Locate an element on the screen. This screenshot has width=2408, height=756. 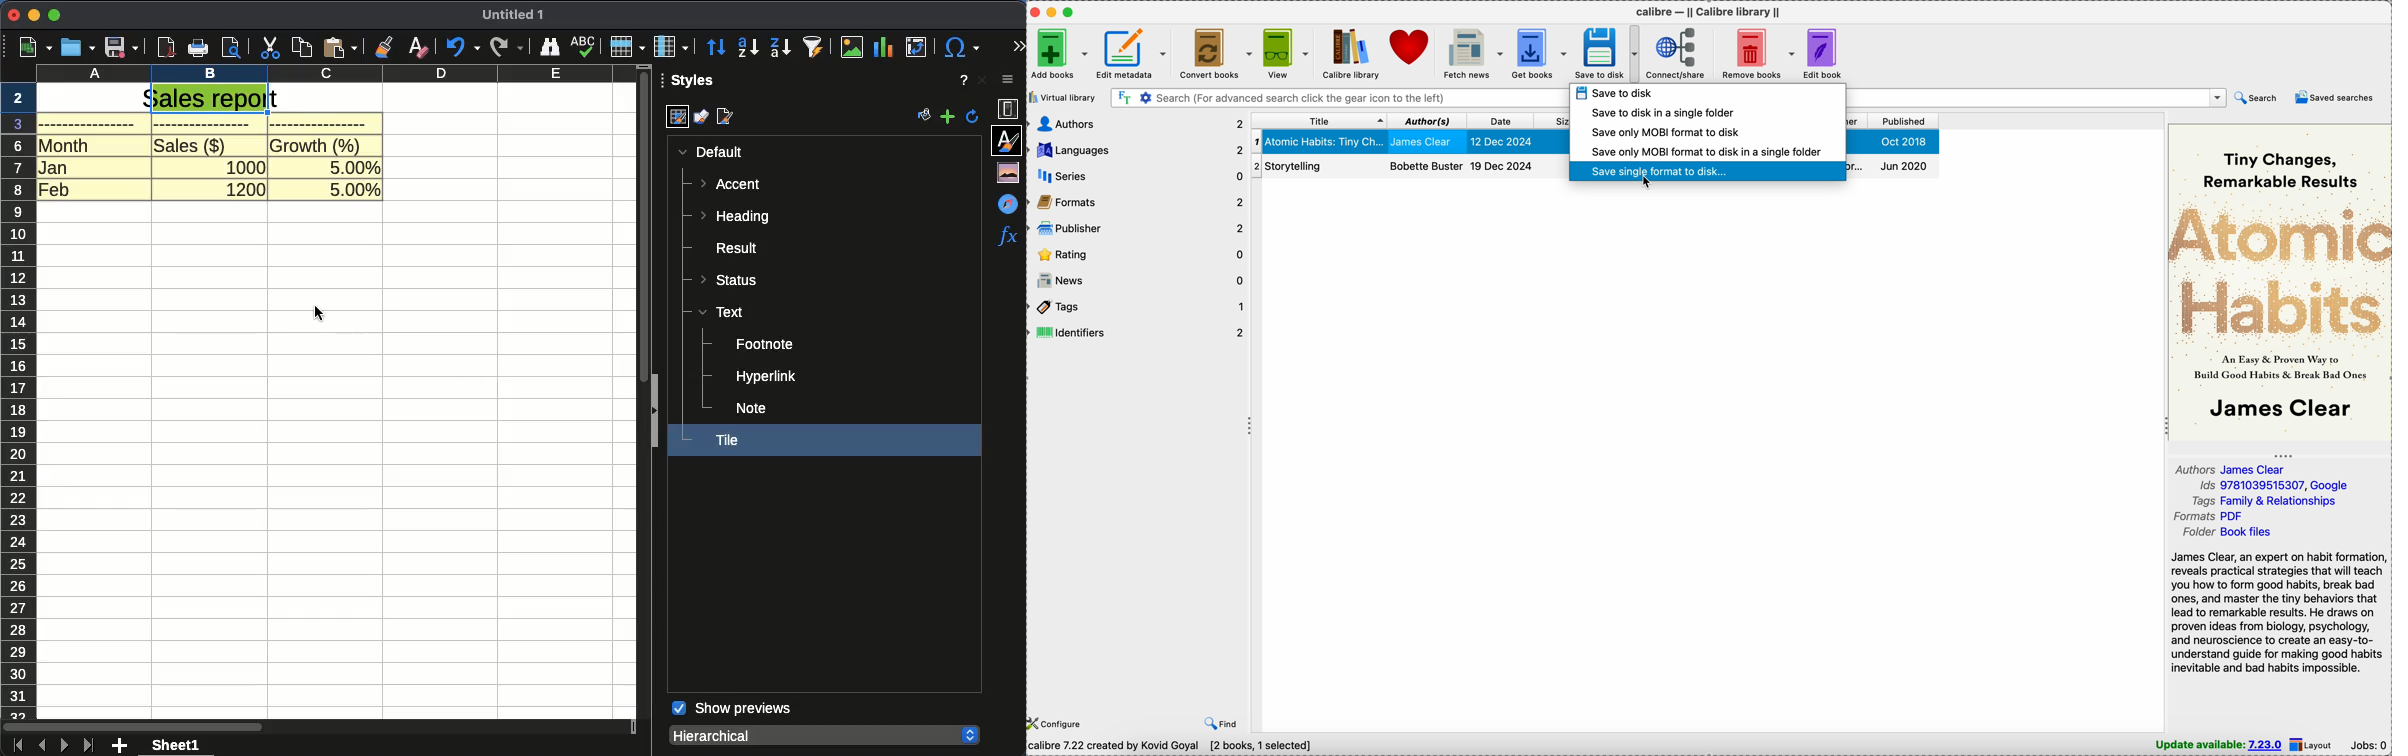
authors is located at coordinates (1137, 123).